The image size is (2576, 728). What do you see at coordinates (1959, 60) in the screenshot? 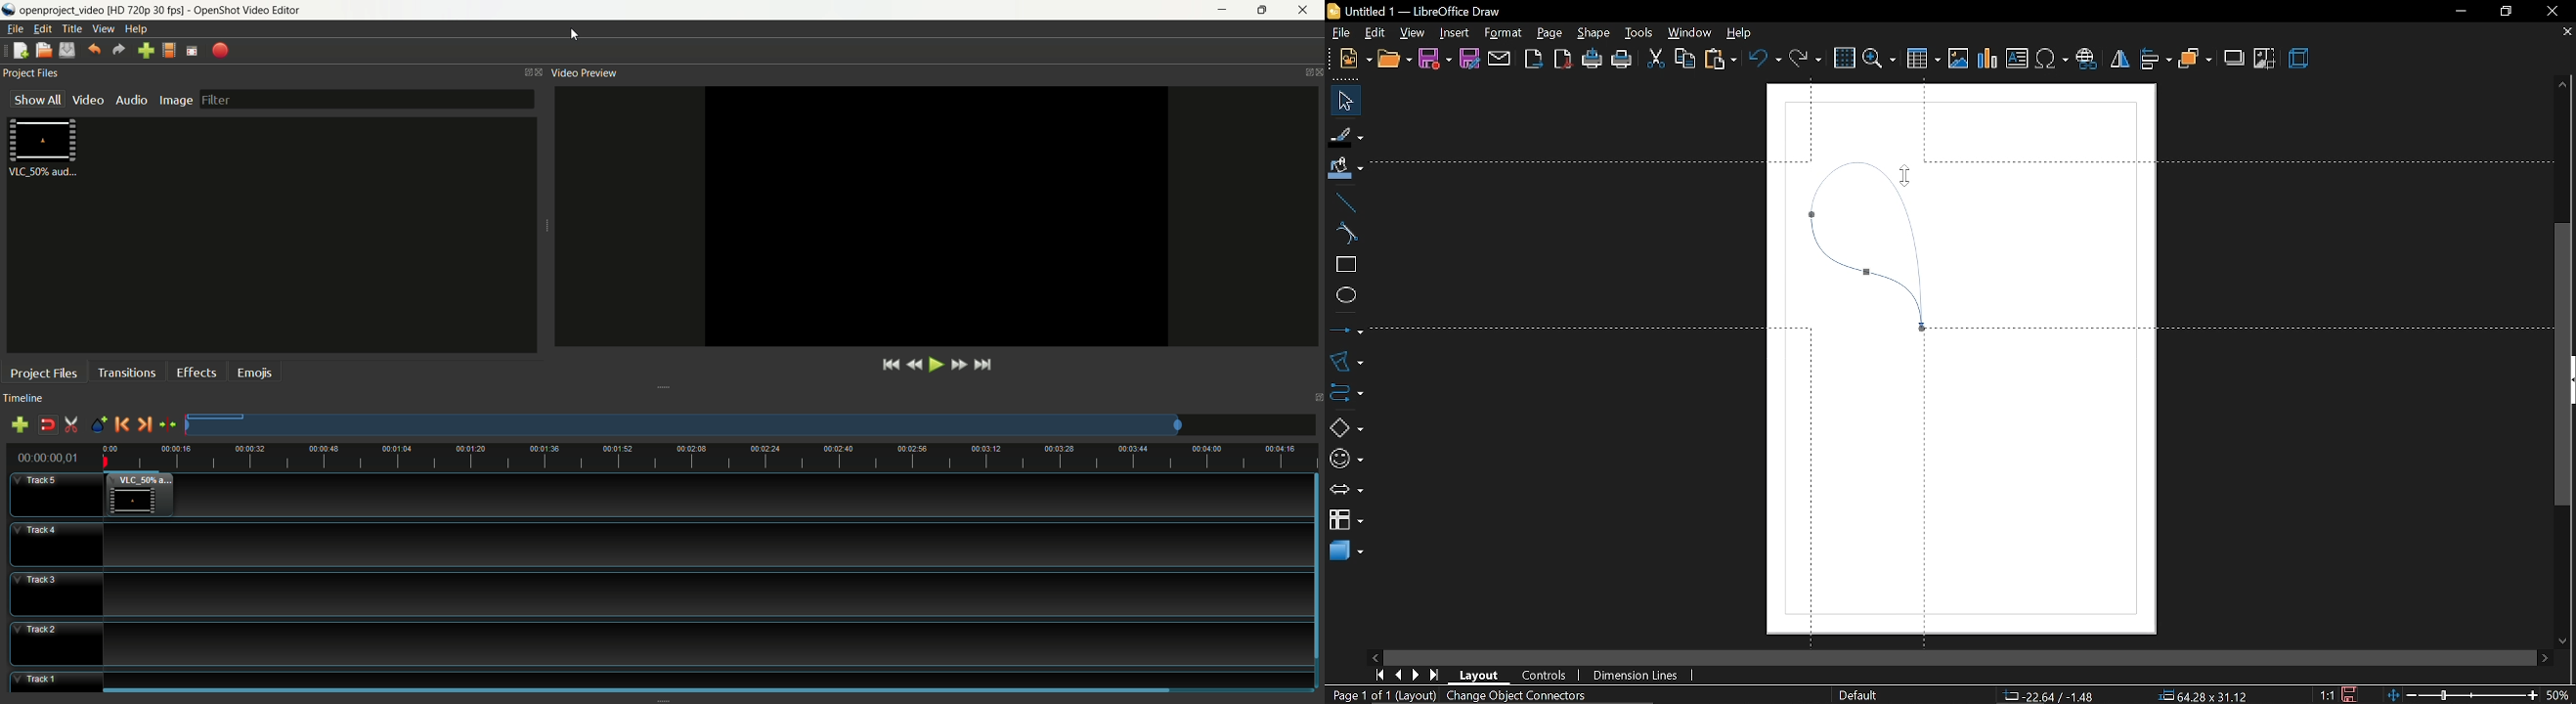
I see `Insert image` at bounding box center [1959, 60].